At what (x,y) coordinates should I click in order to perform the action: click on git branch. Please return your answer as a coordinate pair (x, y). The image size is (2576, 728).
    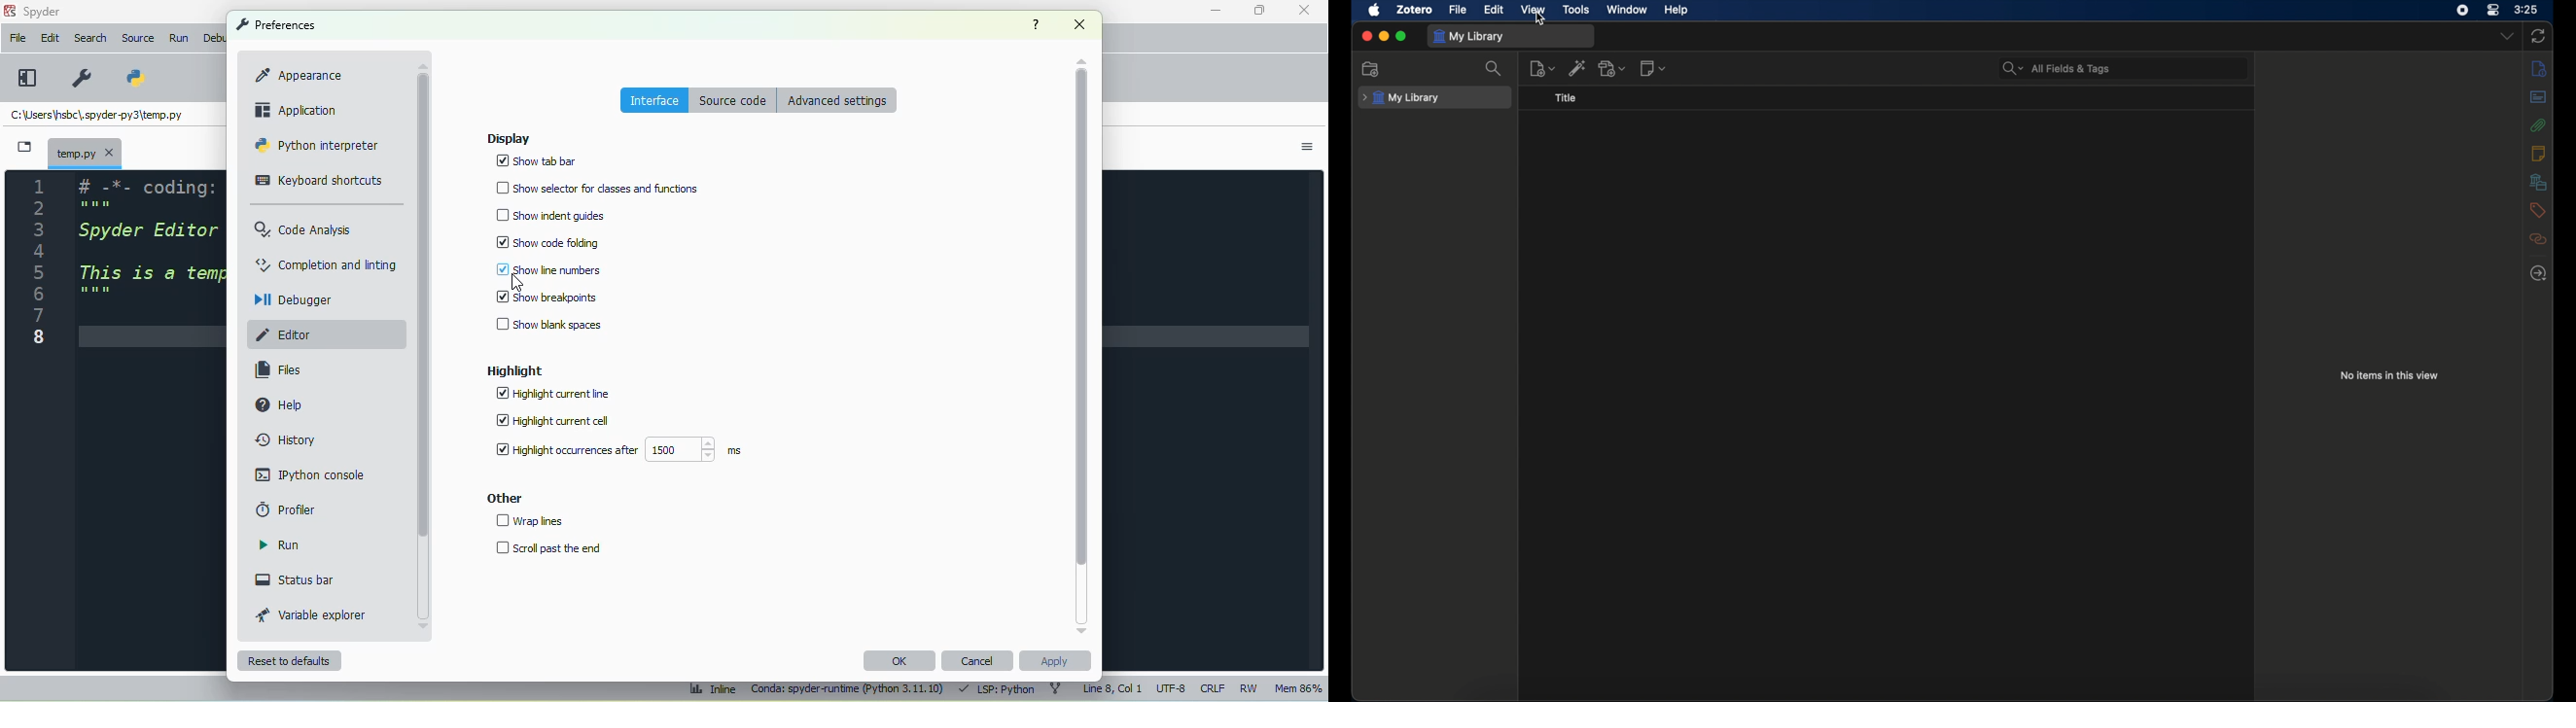
    Looking at the image, I should click on (1059, 689).